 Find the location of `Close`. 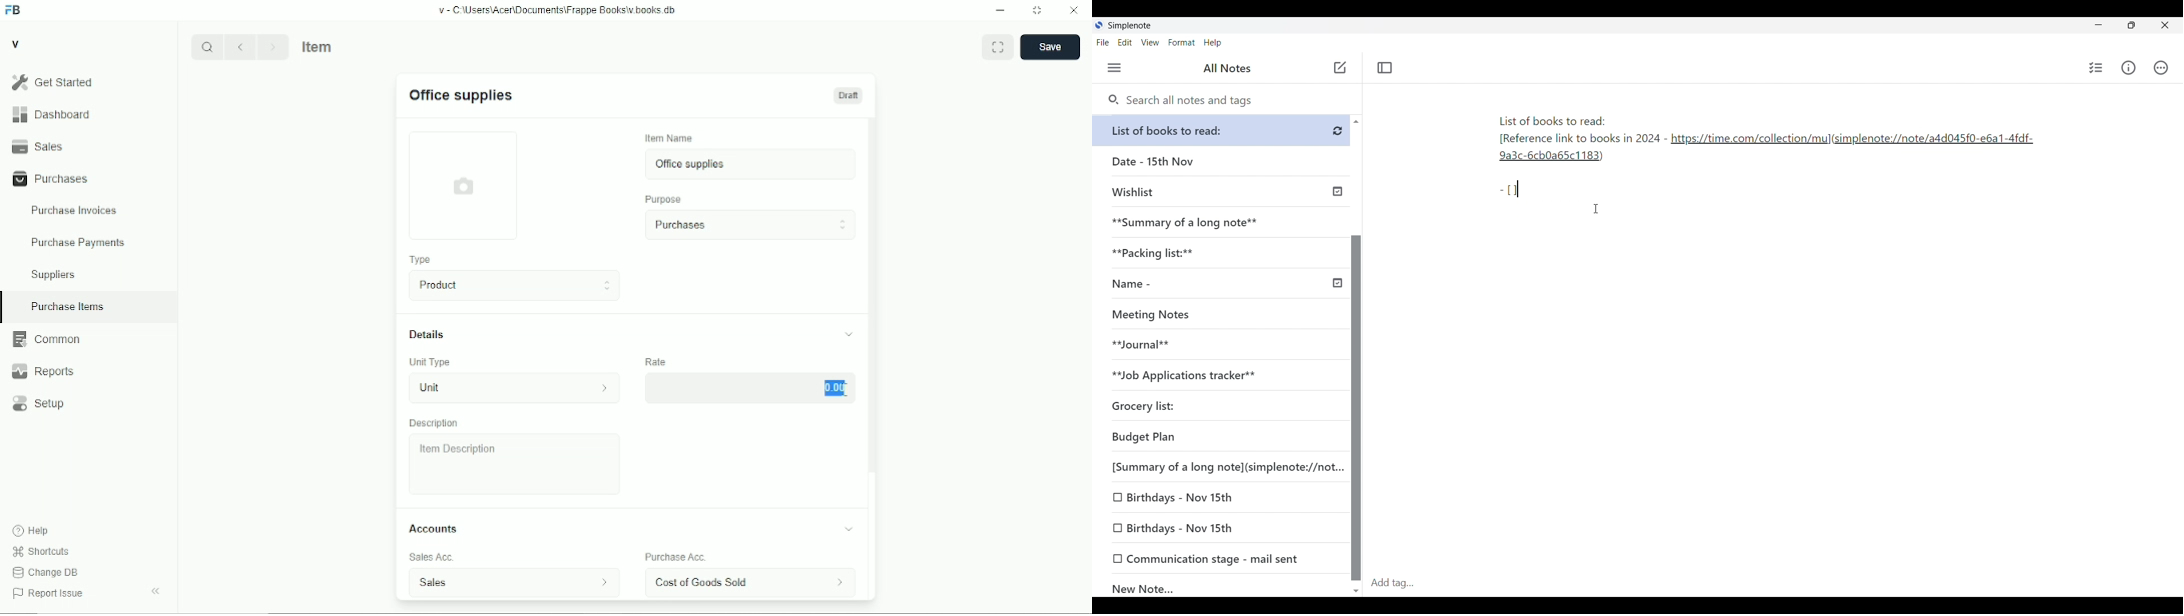

Close is located at coordinates (1074, 9).